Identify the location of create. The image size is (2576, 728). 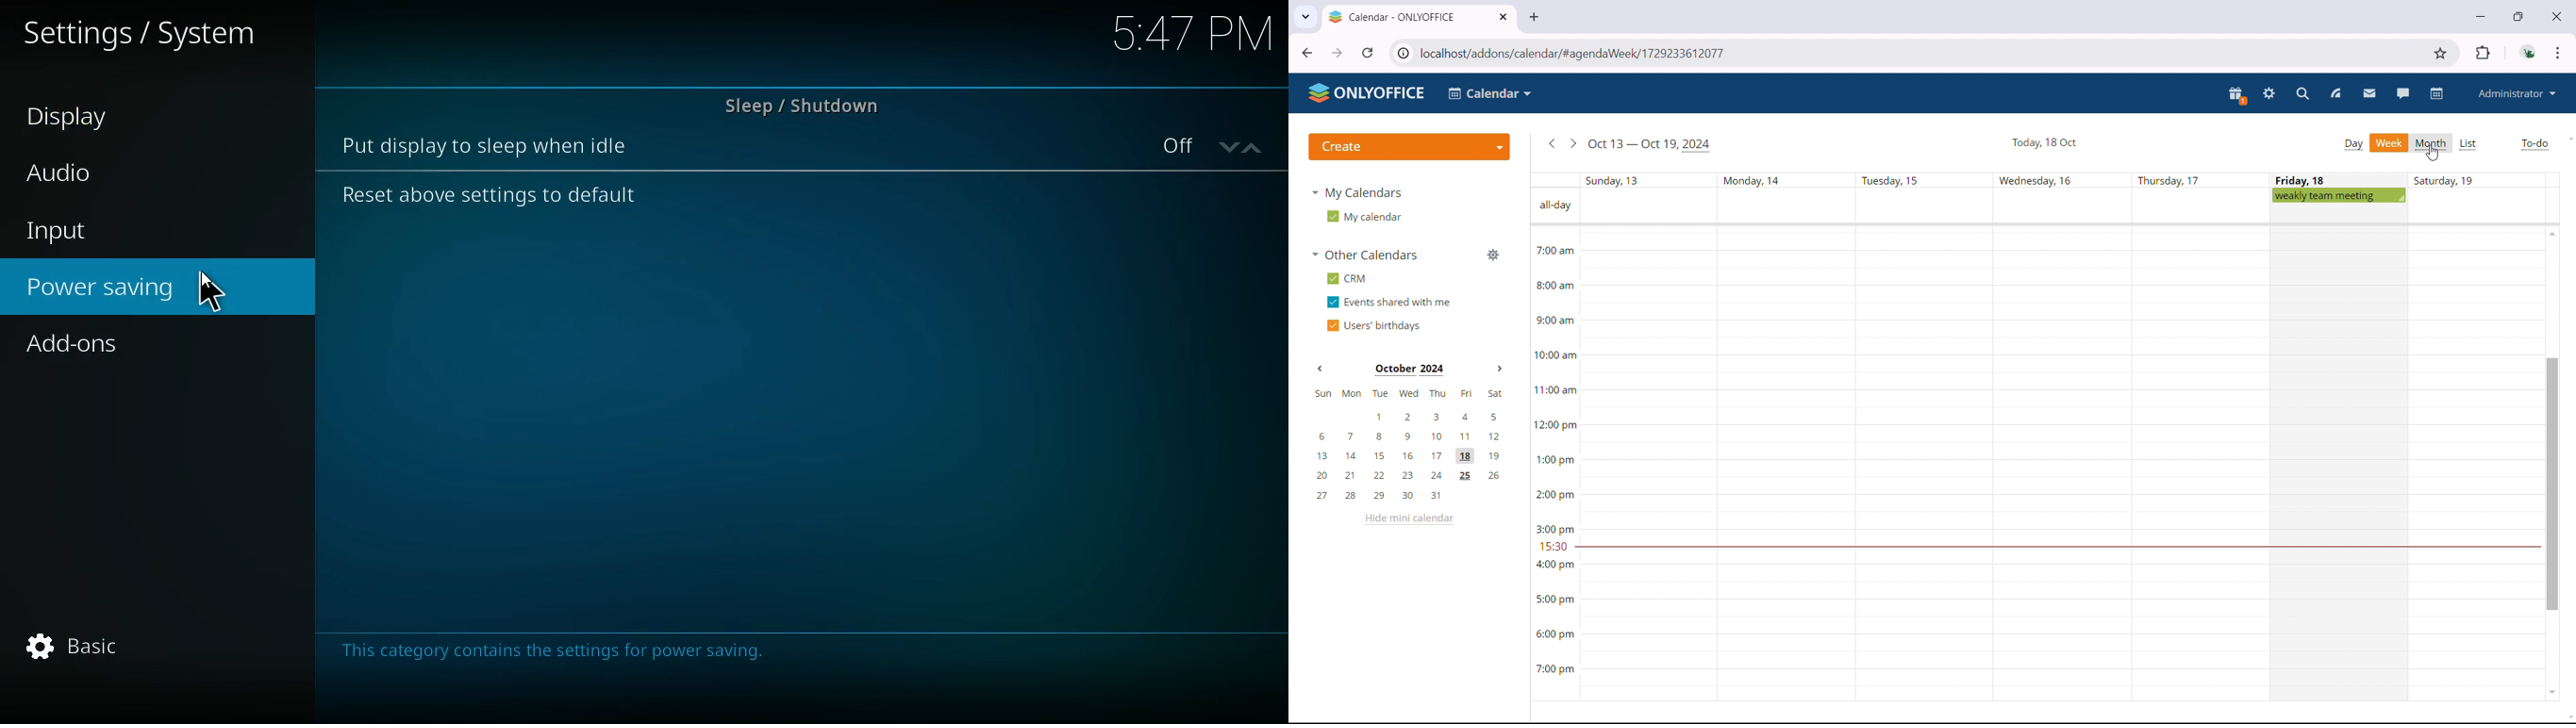
(1409, 147).